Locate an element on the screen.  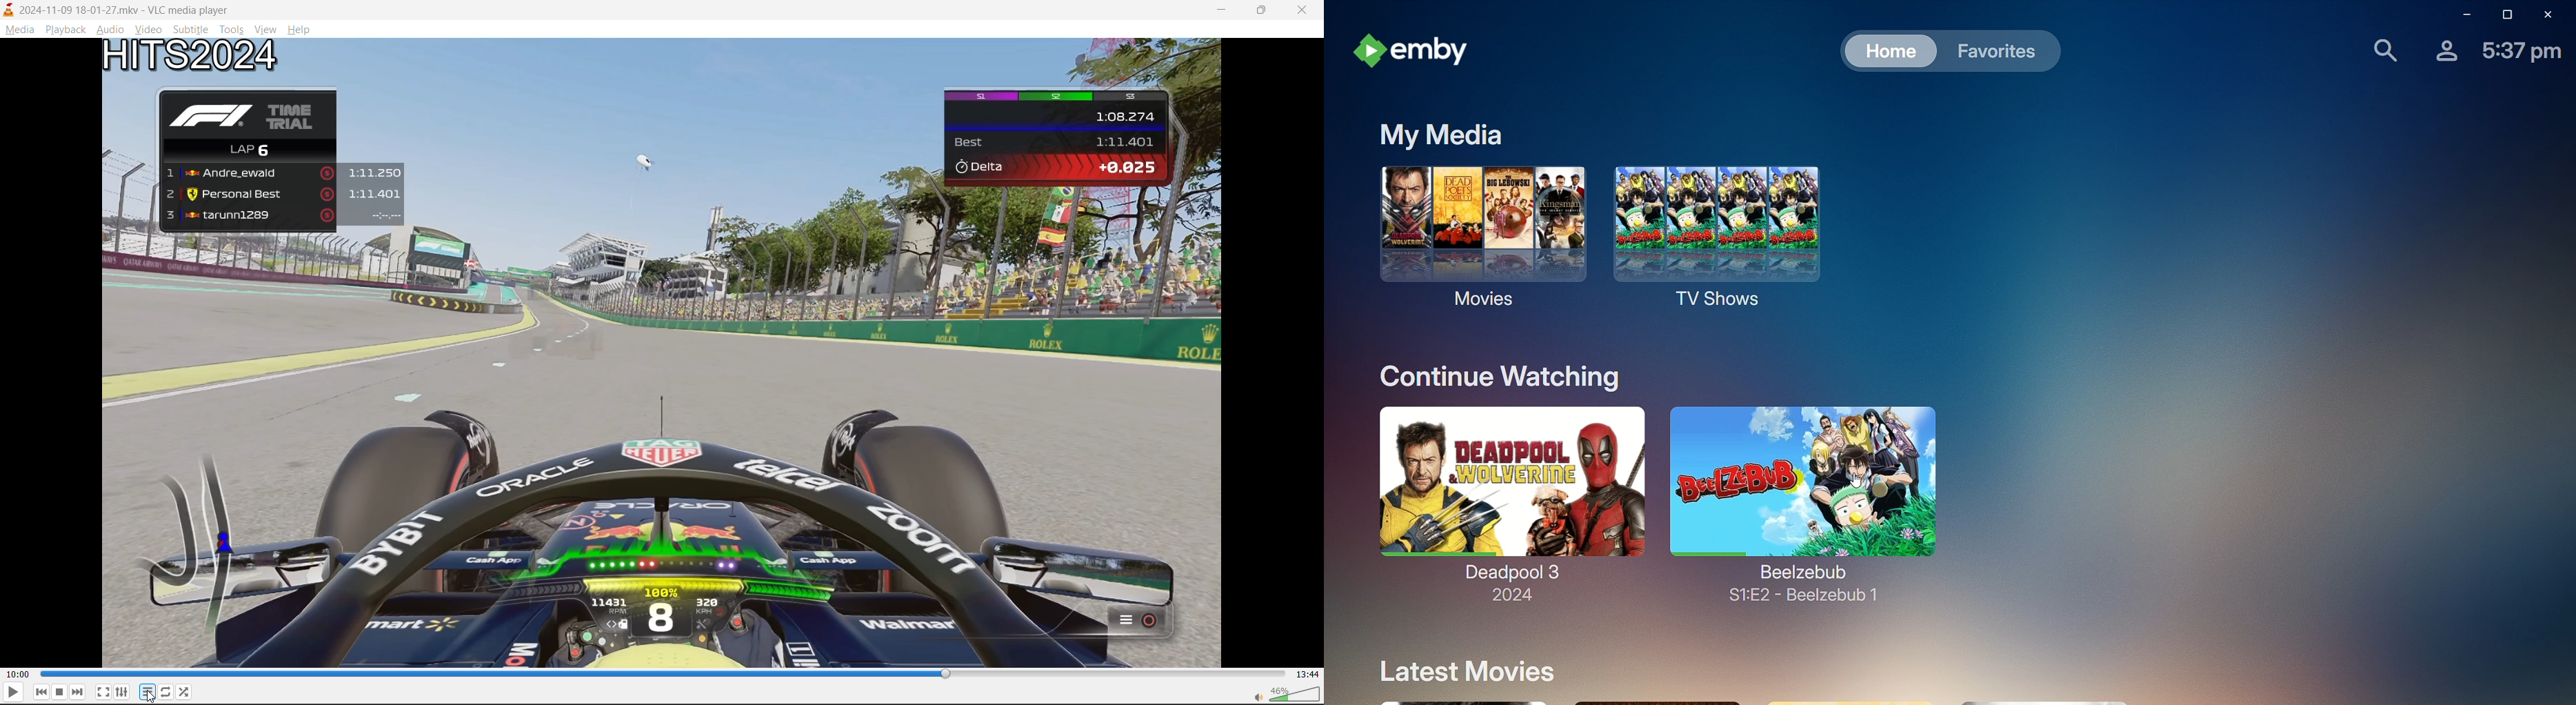
play is located at coordinates (12, 694).